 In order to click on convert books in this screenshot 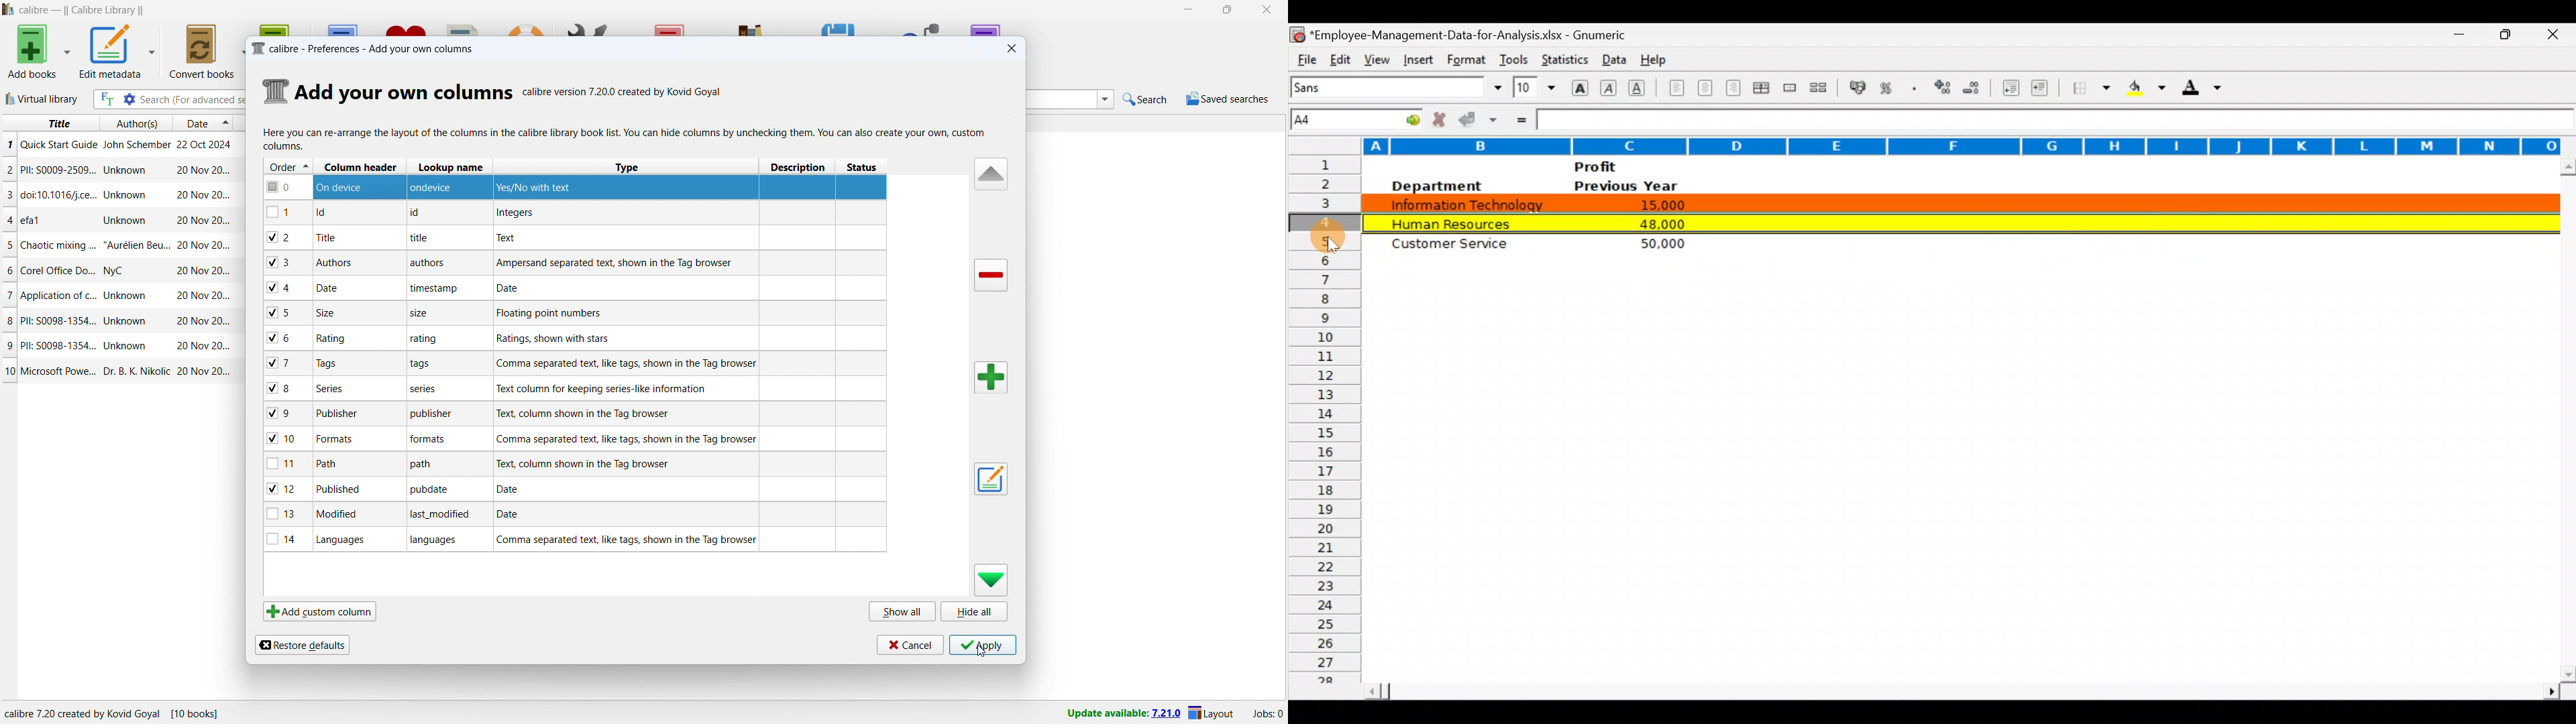, I will do `click(201, 51)`.